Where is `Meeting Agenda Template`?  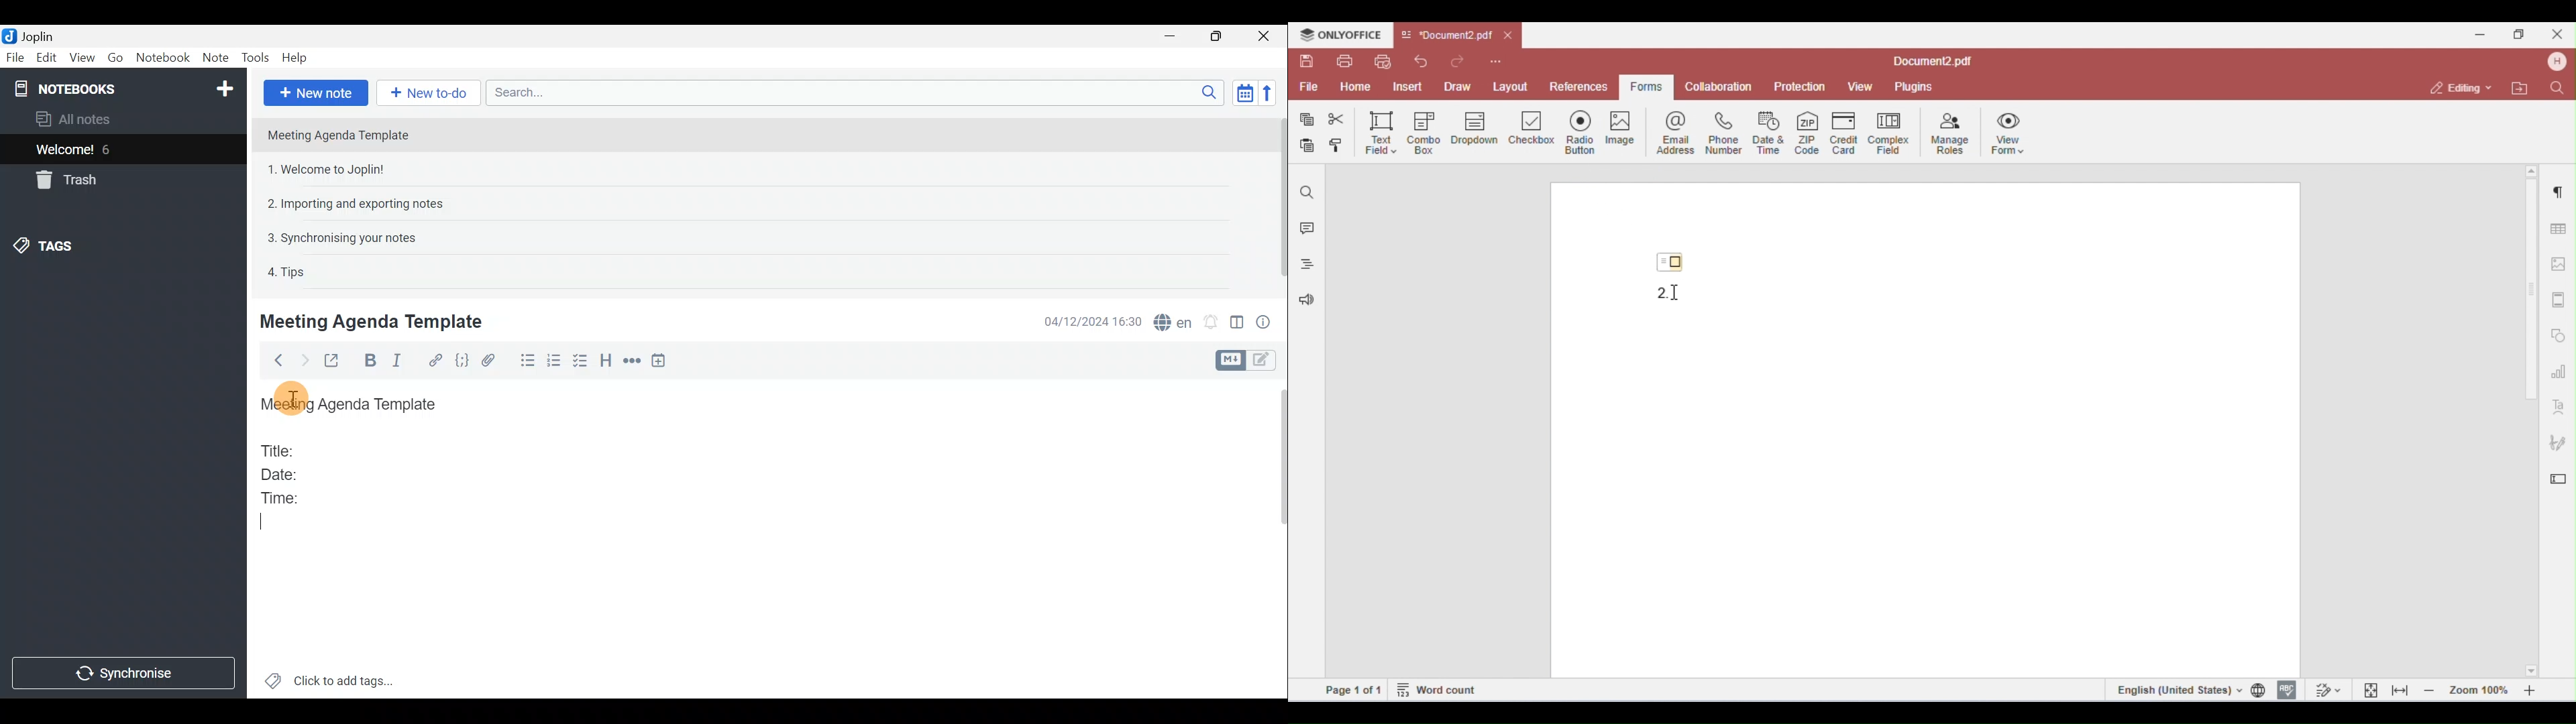
Meeting Agenda Template is located at coordinates (352, 405).